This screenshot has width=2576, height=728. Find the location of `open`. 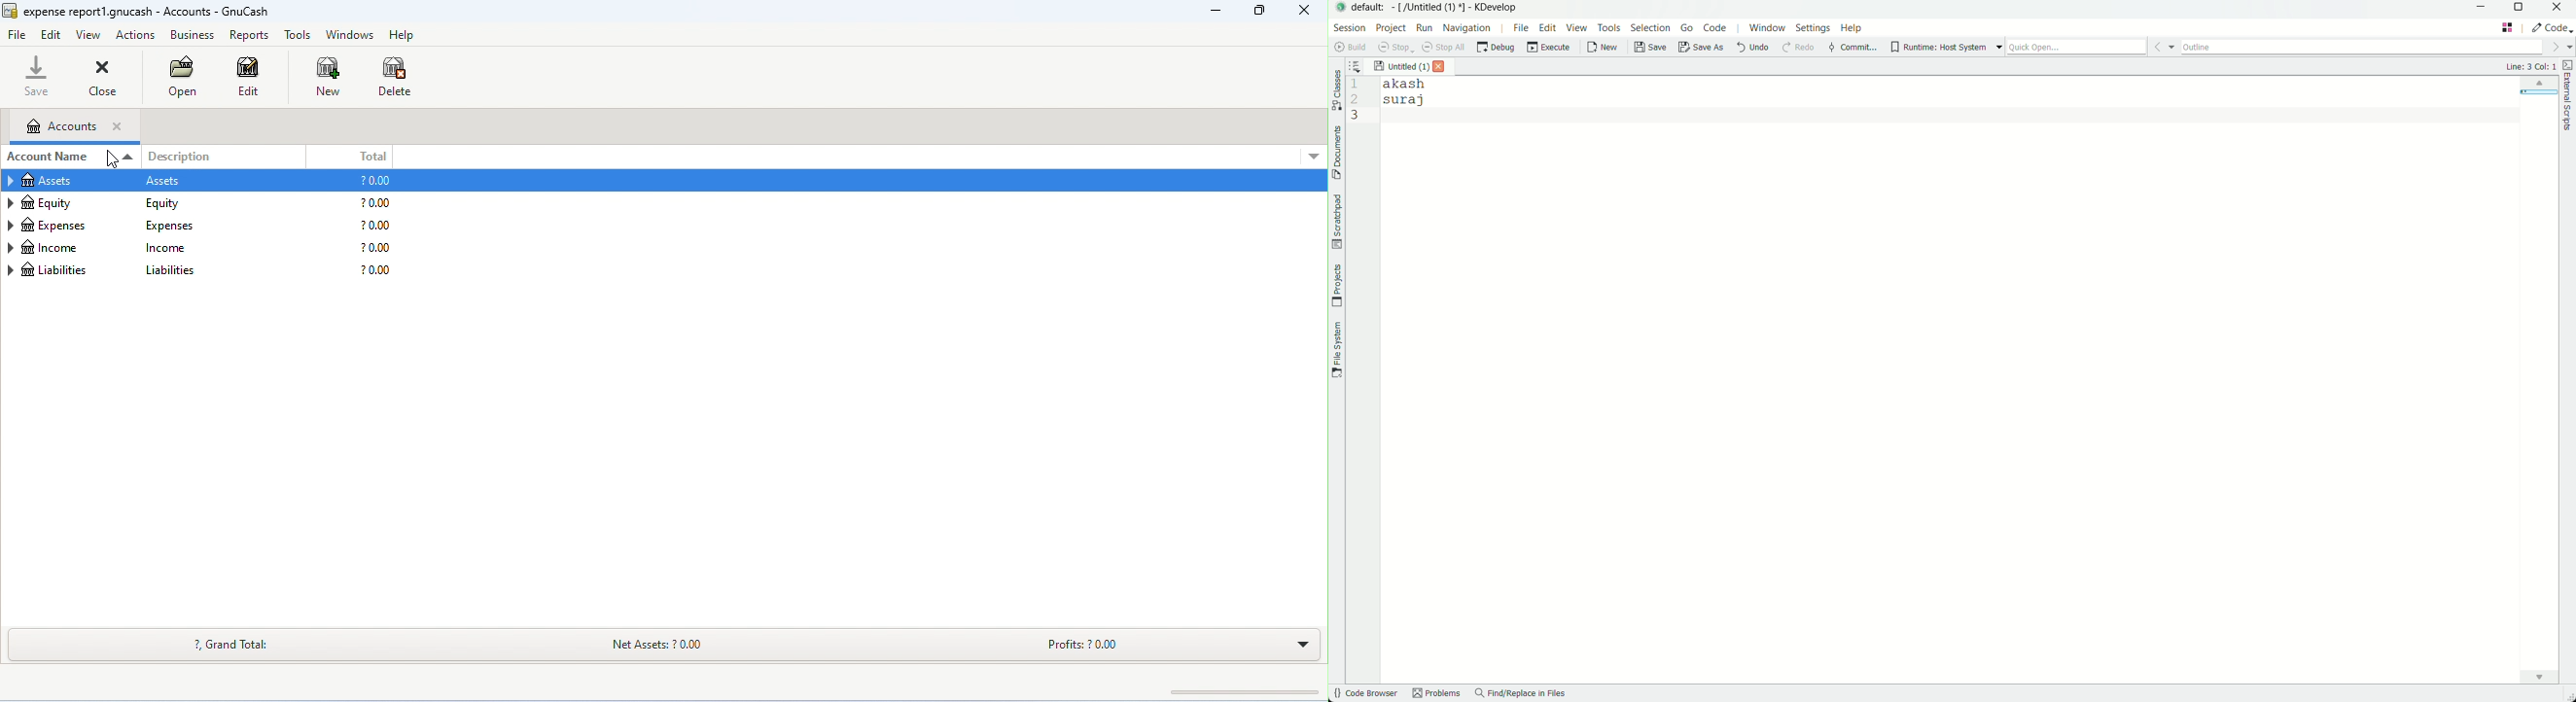

open is located at coordinates (185, 77).